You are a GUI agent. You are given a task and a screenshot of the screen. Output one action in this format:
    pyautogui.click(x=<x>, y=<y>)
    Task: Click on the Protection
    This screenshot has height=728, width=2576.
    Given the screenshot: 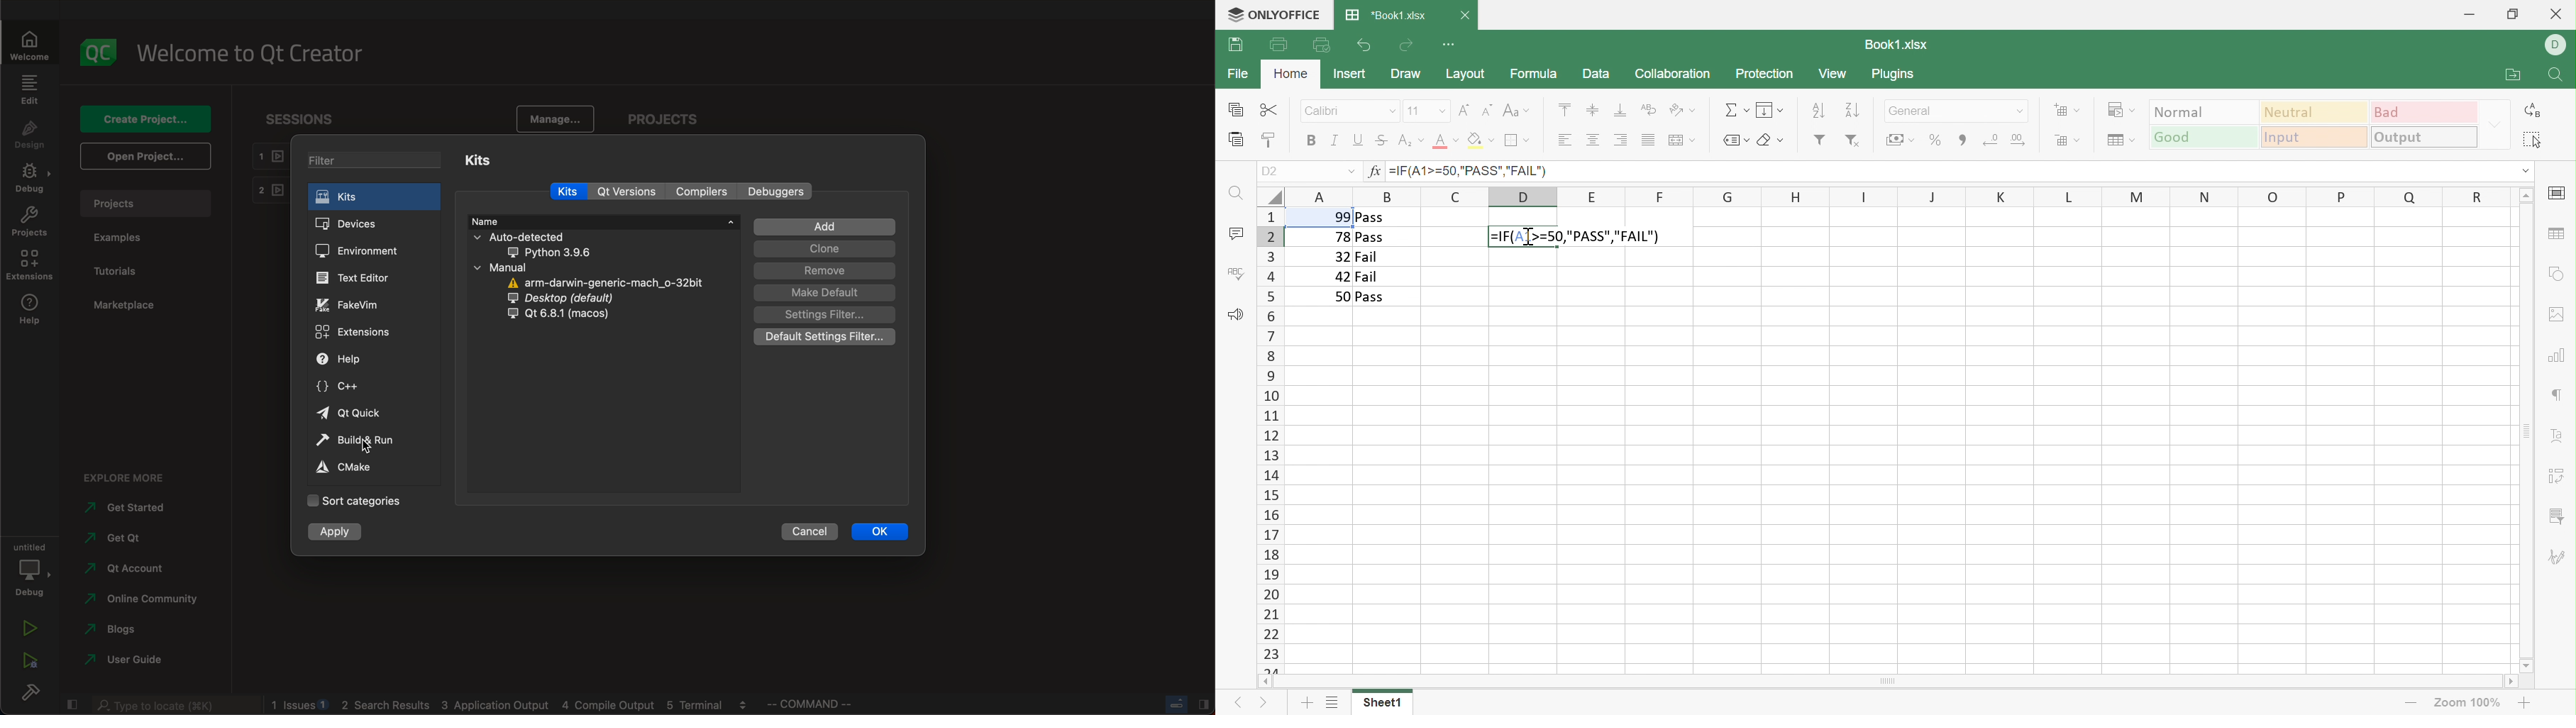 What is the action you would take?
    pyautogui.click(x=1763, y=73)
    